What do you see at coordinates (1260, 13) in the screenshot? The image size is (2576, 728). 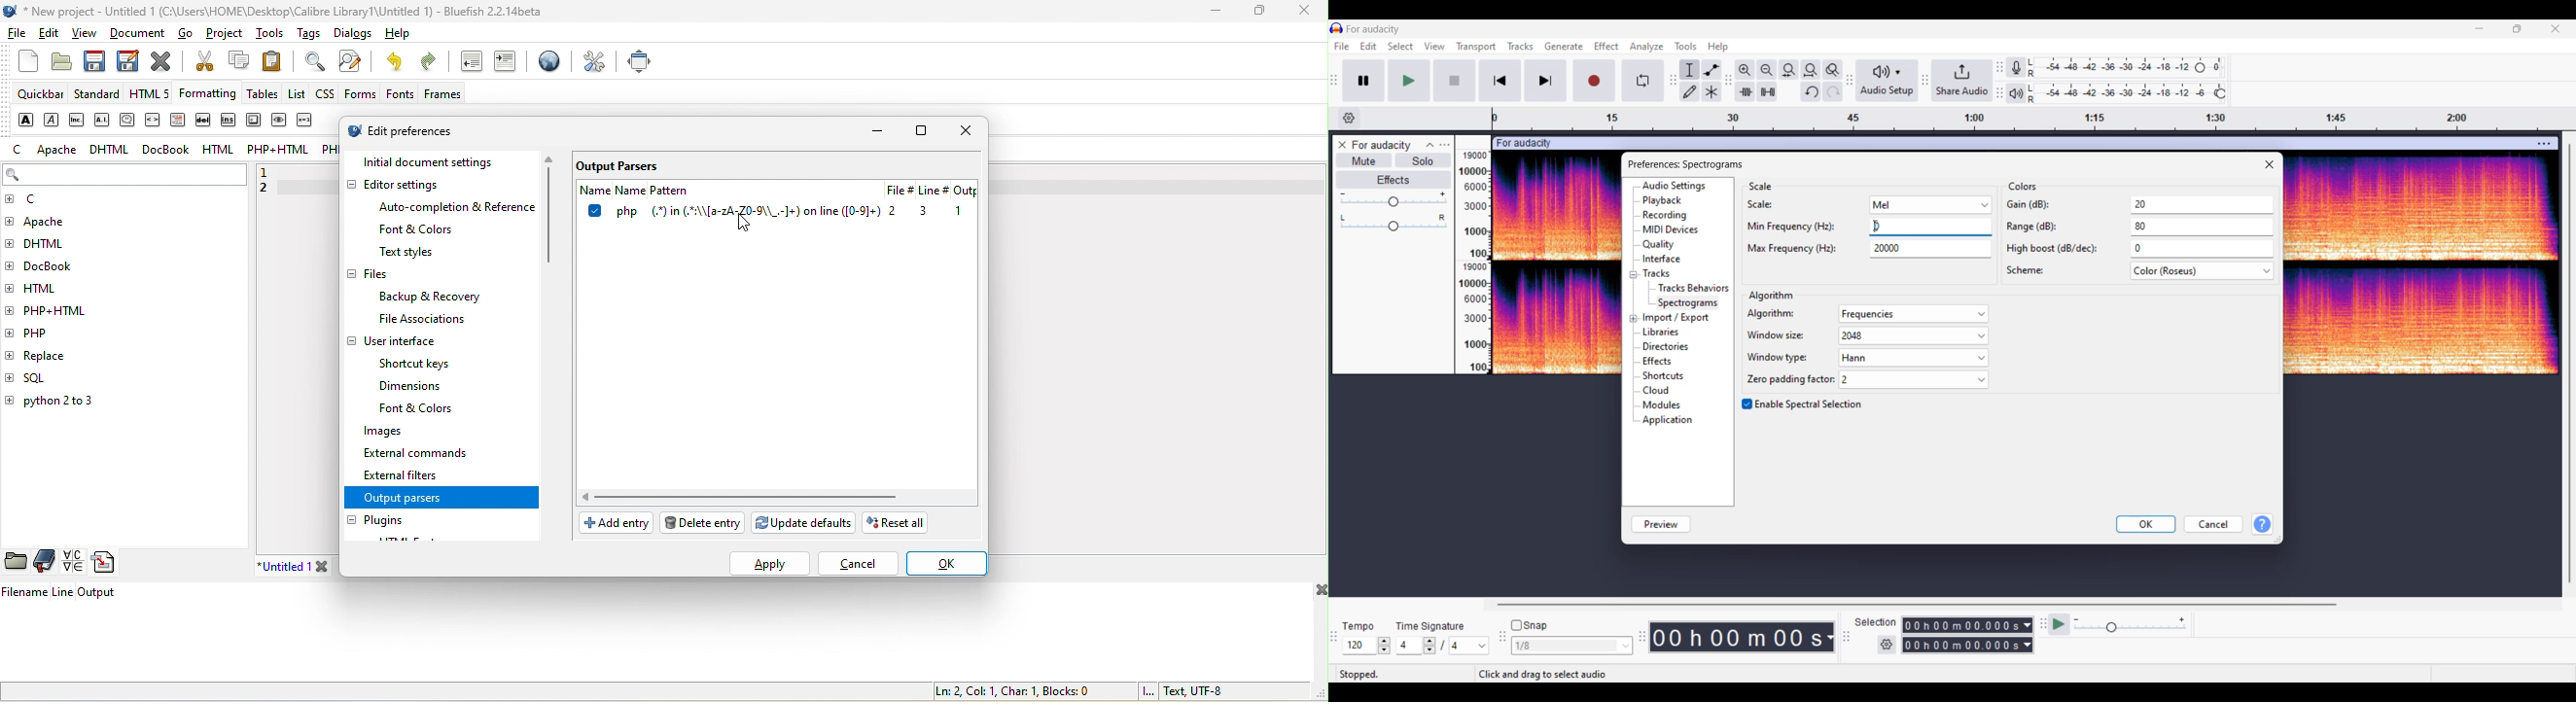 I see `maximize` at bounding box center [1260, 13].